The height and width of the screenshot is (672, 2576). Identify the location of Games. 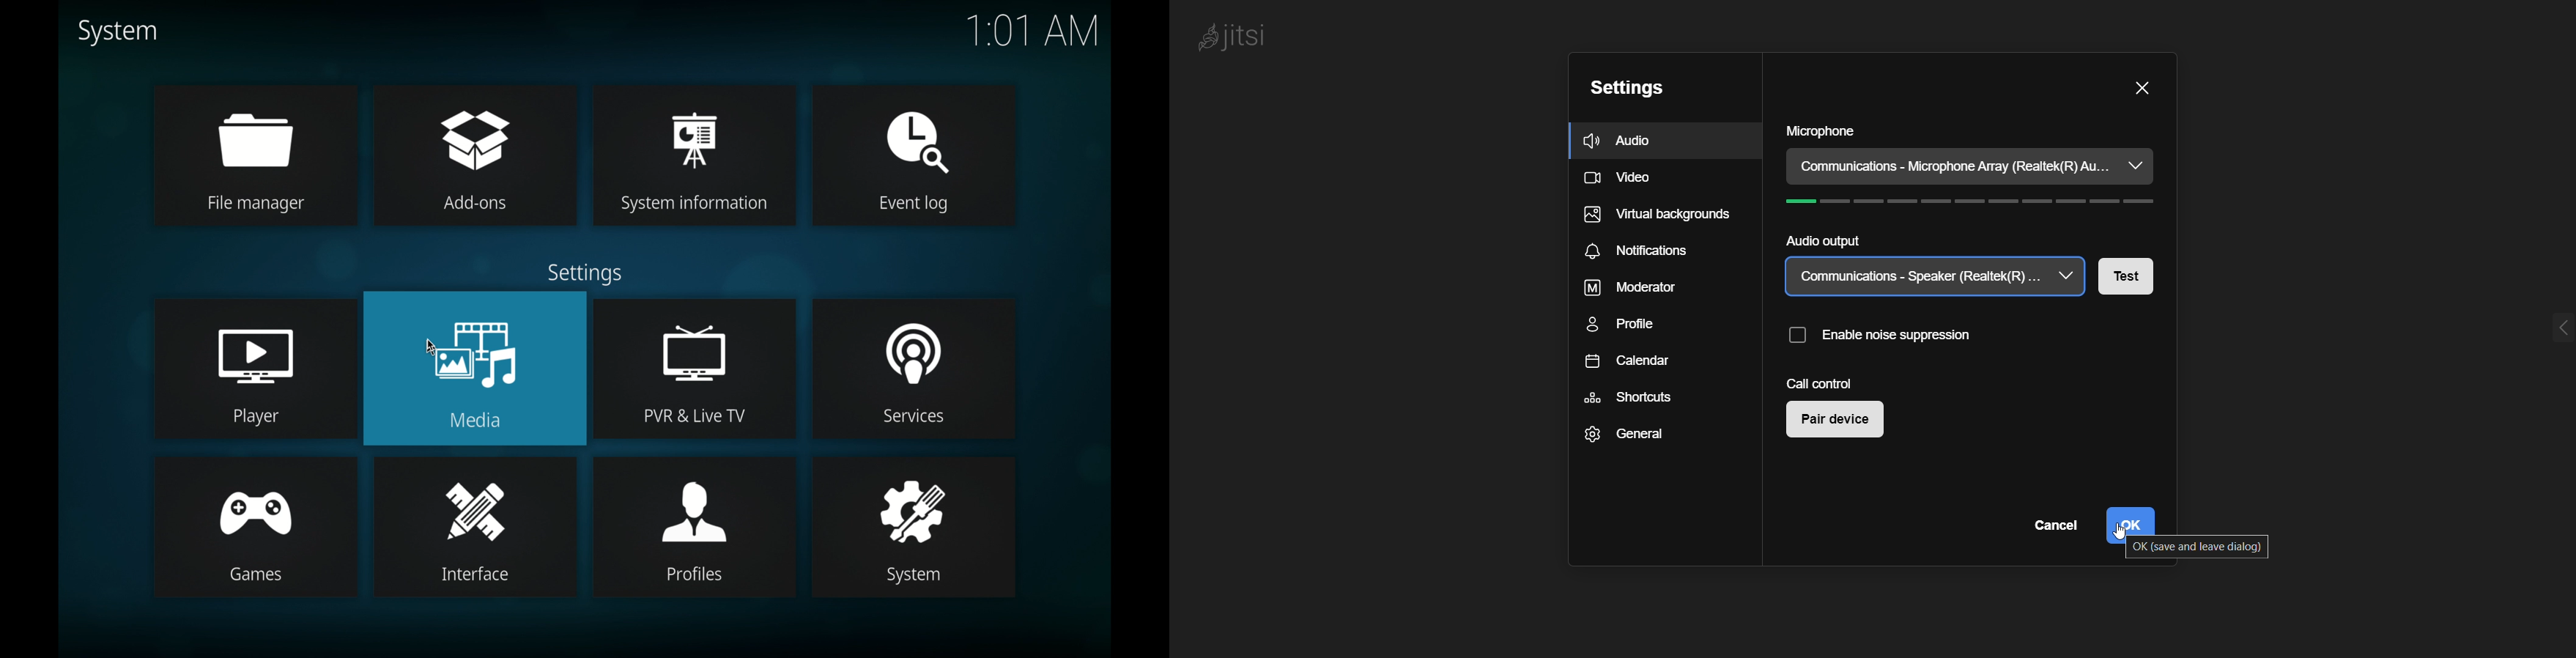
(259, 576).